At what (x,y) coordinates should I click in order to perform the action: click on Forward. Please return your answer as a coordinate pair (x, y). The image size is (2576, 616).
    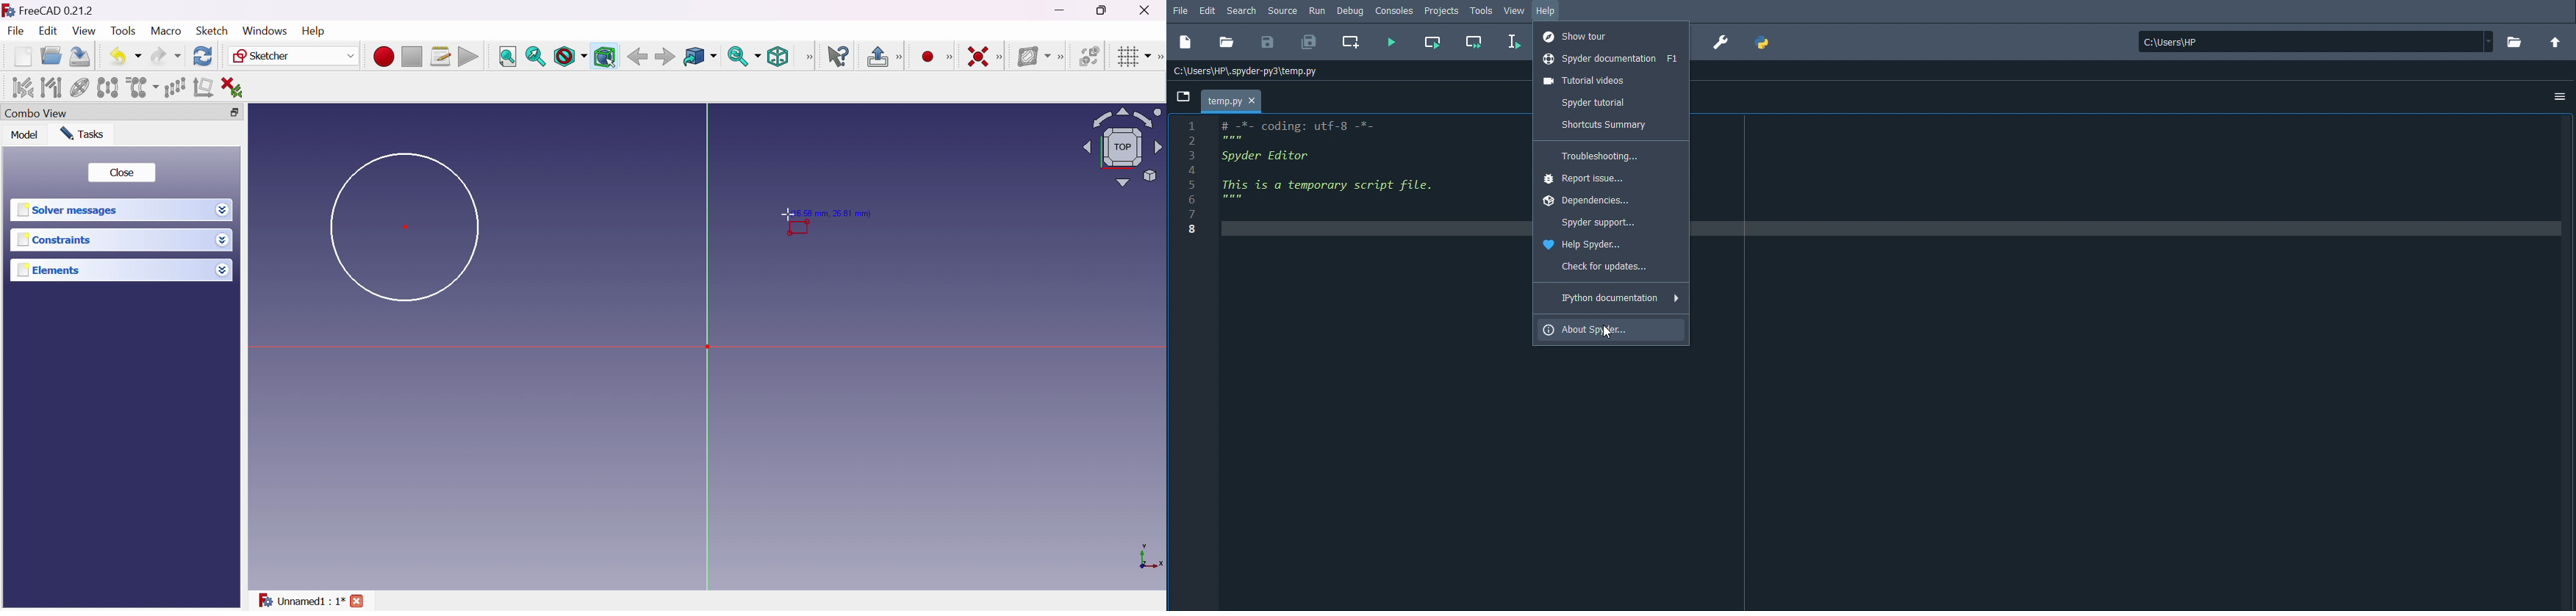
    Looking at the image, I should click on (665, 58).